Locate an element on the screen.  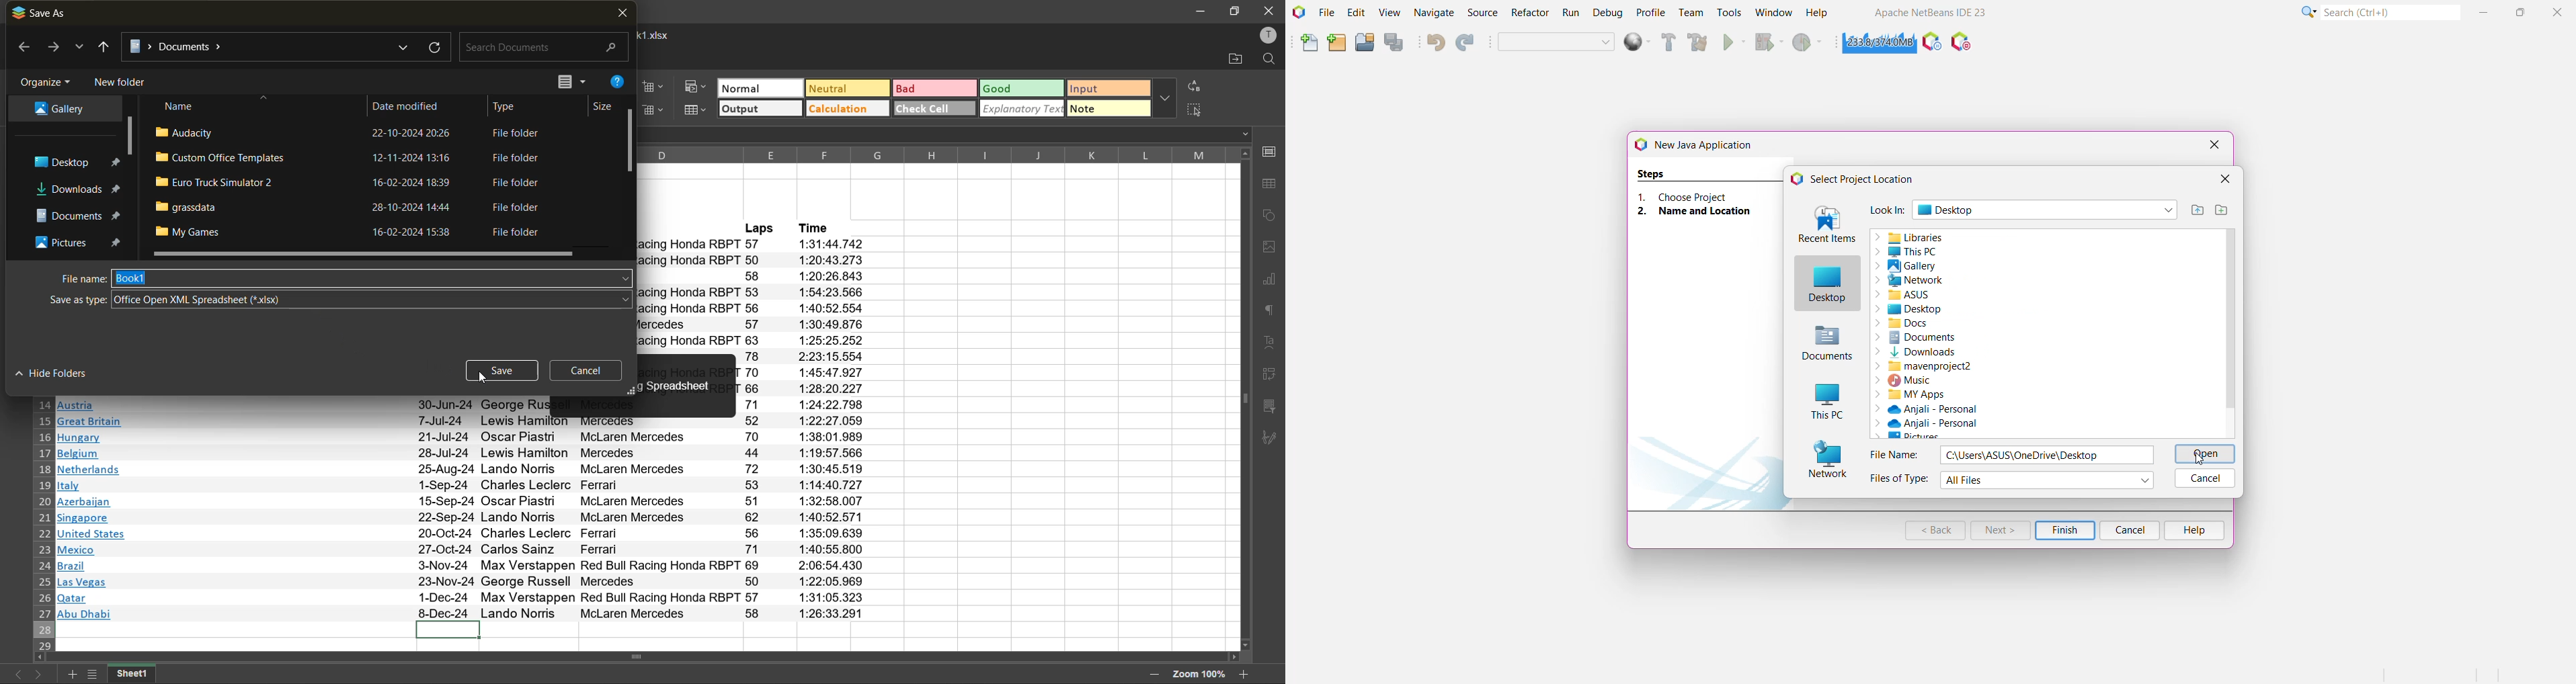
image is located at coordinates (1274, 246).